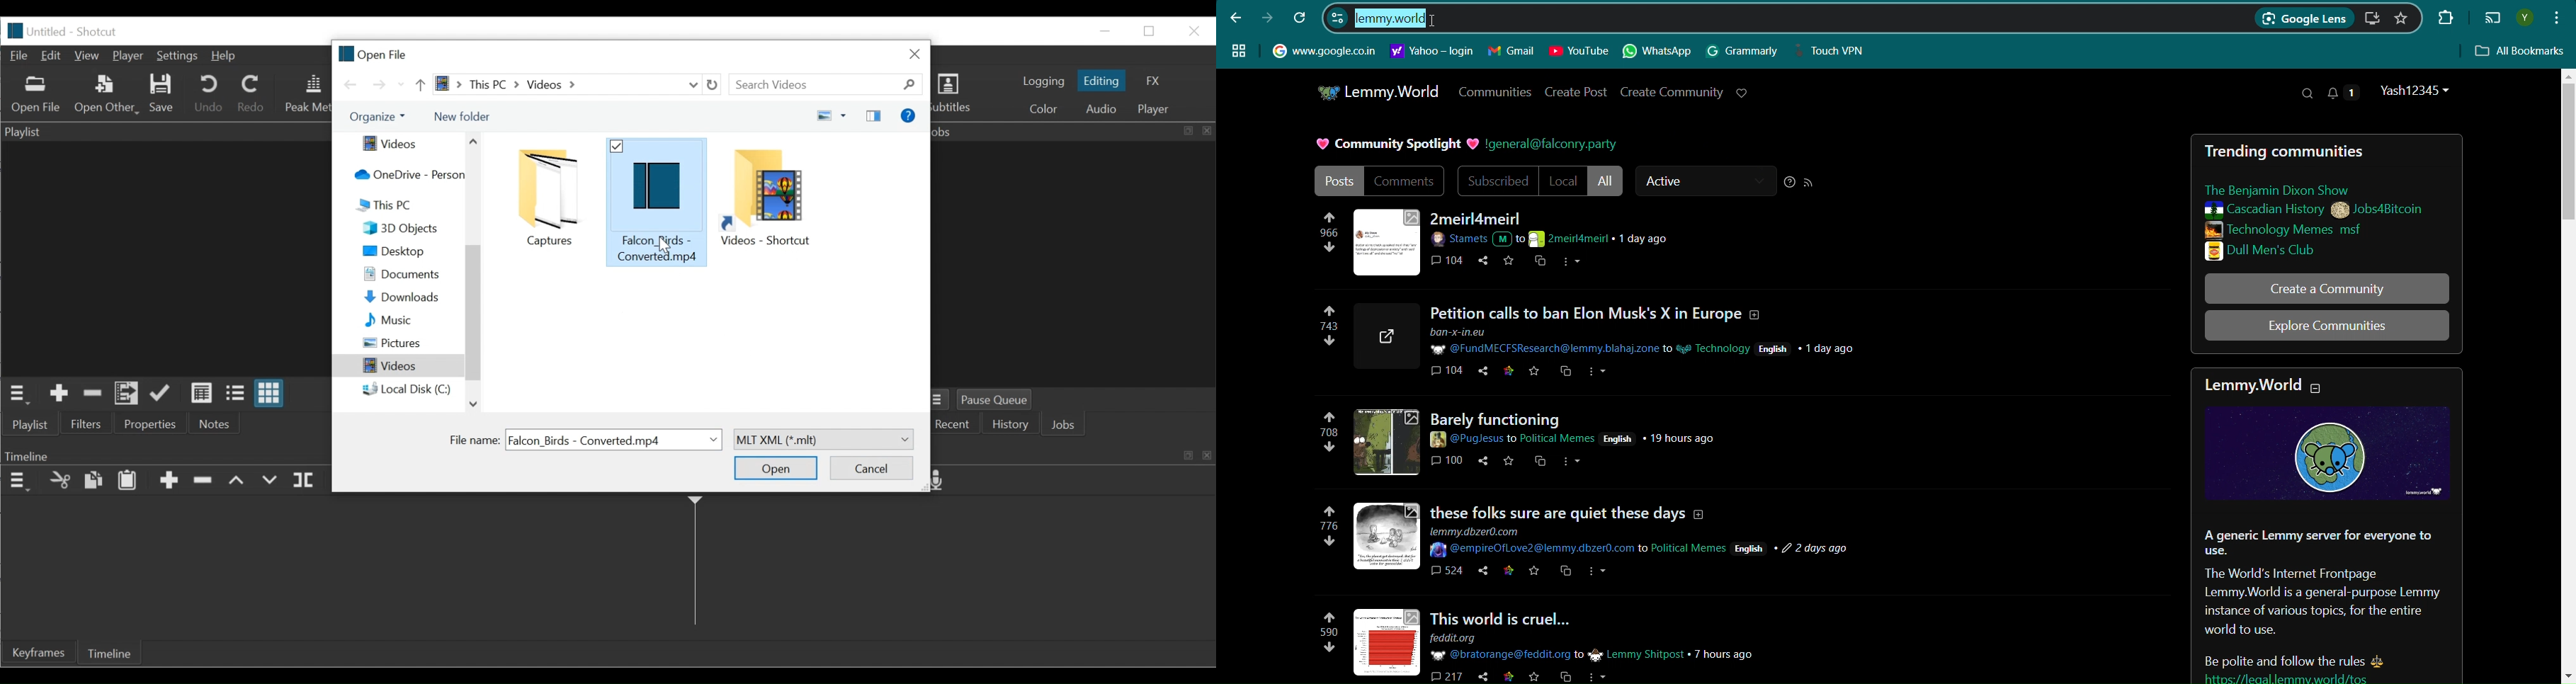 This screenshot has height=700, width=2576. What do you see at coordinates (955, 425) in the screenshot?
I see `Recent` at bounding box center [955, 425].